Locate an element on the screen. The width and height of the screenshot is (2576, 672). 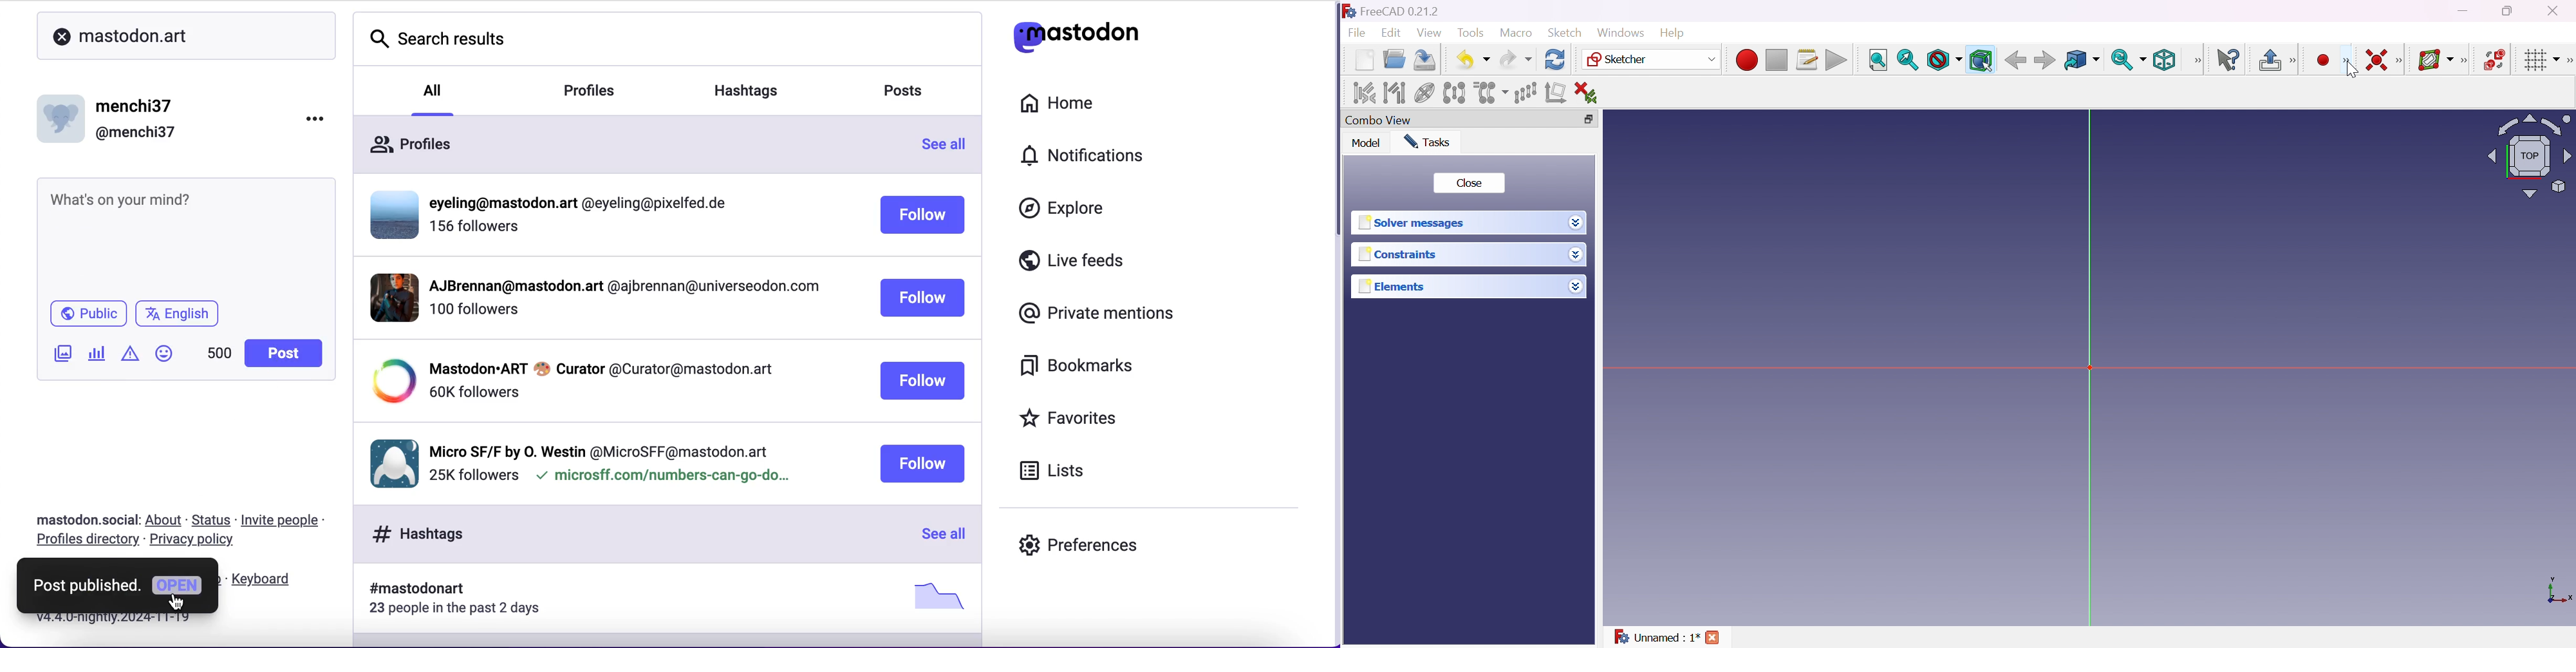
451 characters left is located at coordinates (219, 357).